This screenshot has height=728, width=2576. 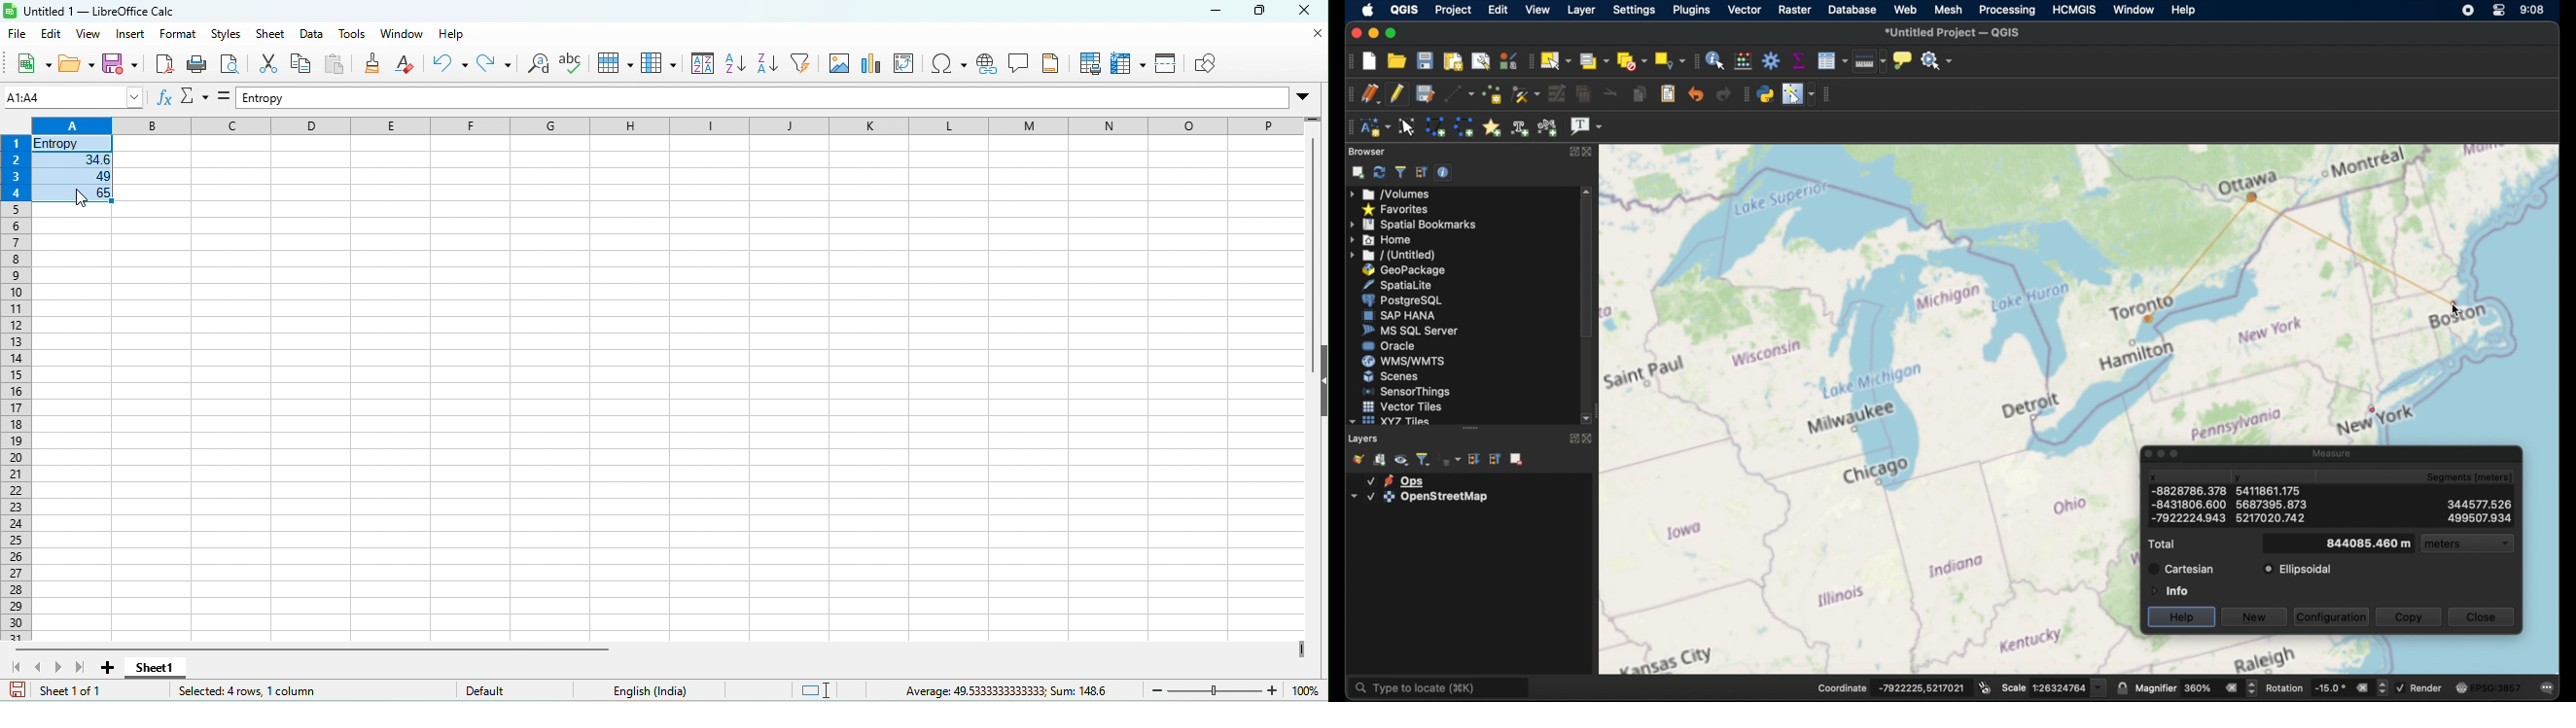 I want to click on auto filter, so click(x=806, y=66).